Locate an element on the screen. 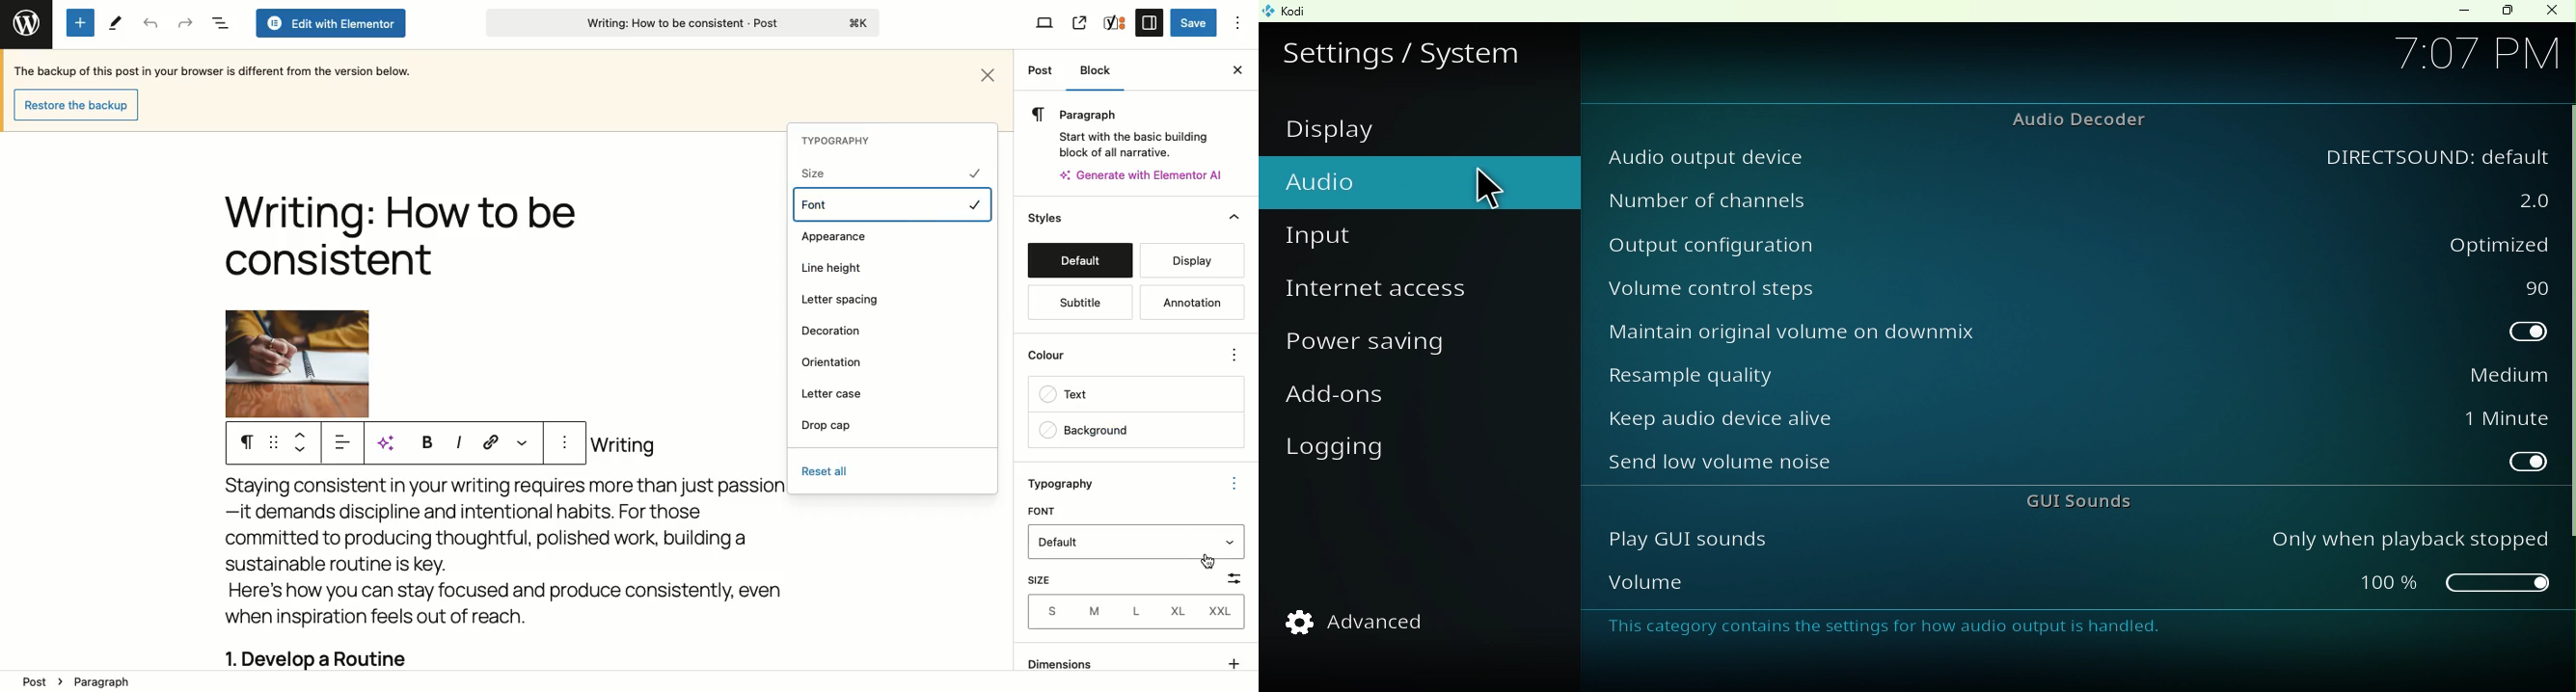  2.0 is located at coordinates (2433, 198).